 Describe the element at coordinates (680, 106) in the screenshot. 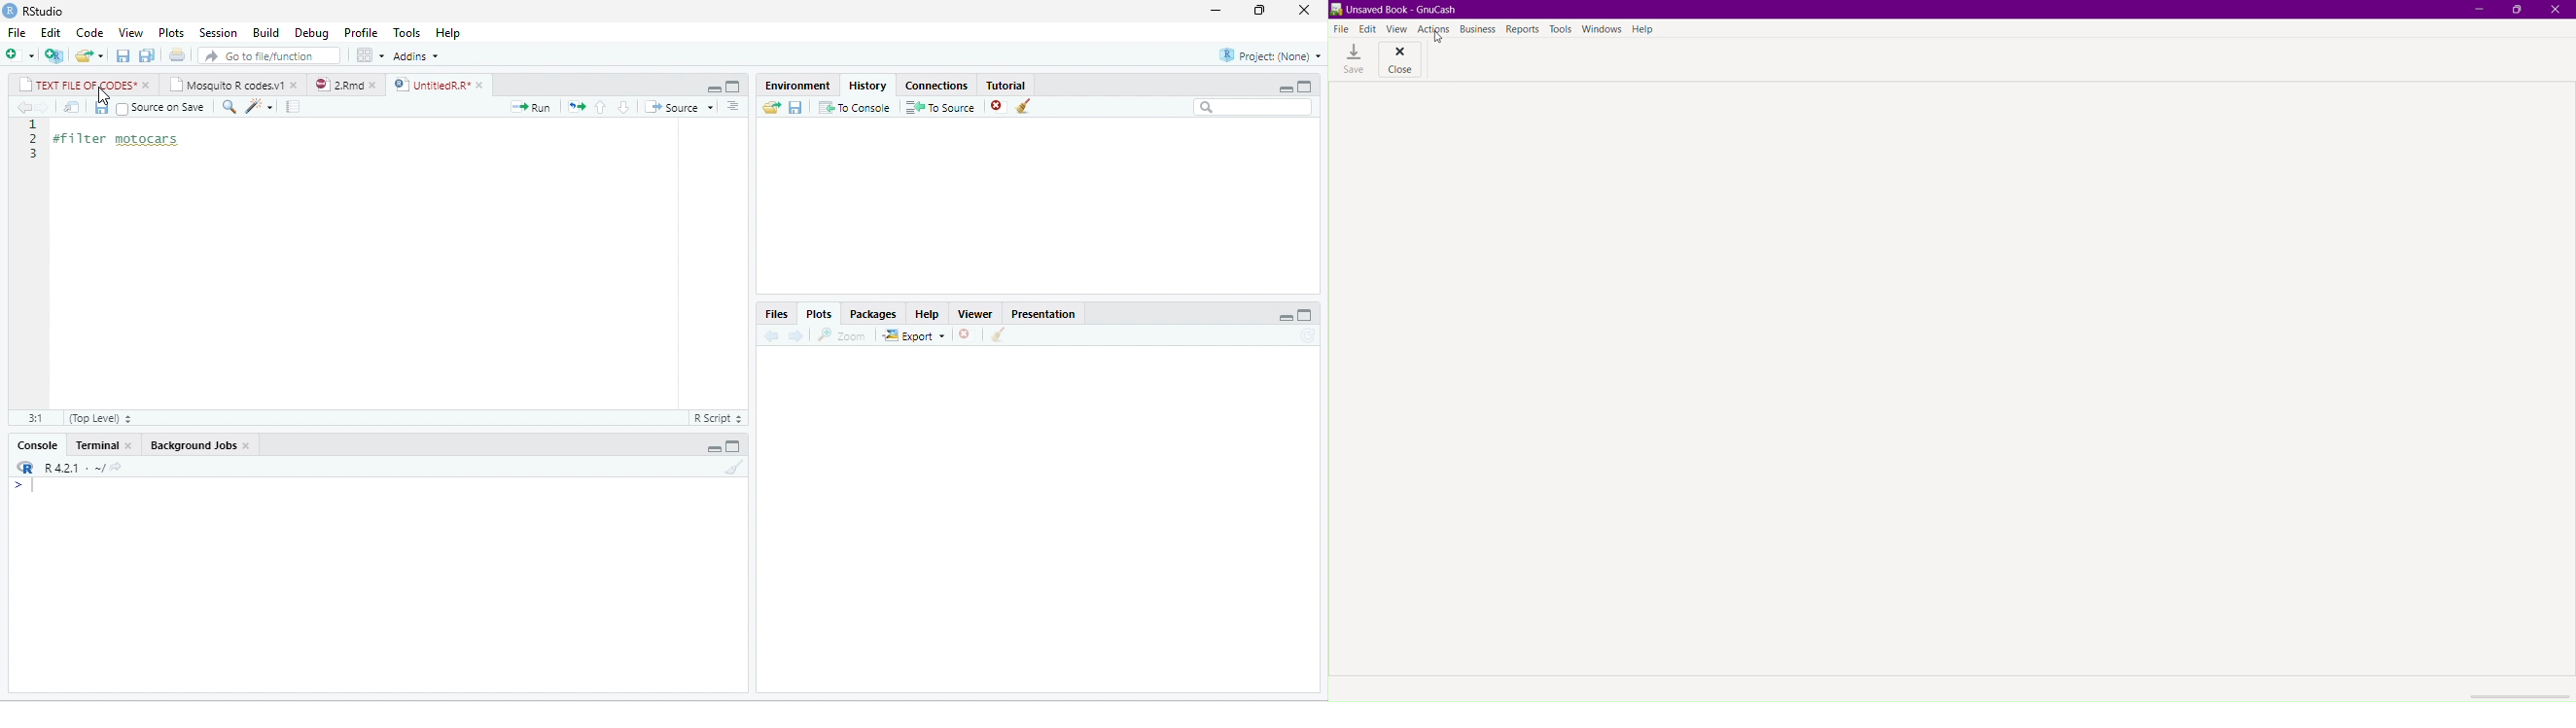

I see `Source` at that location.